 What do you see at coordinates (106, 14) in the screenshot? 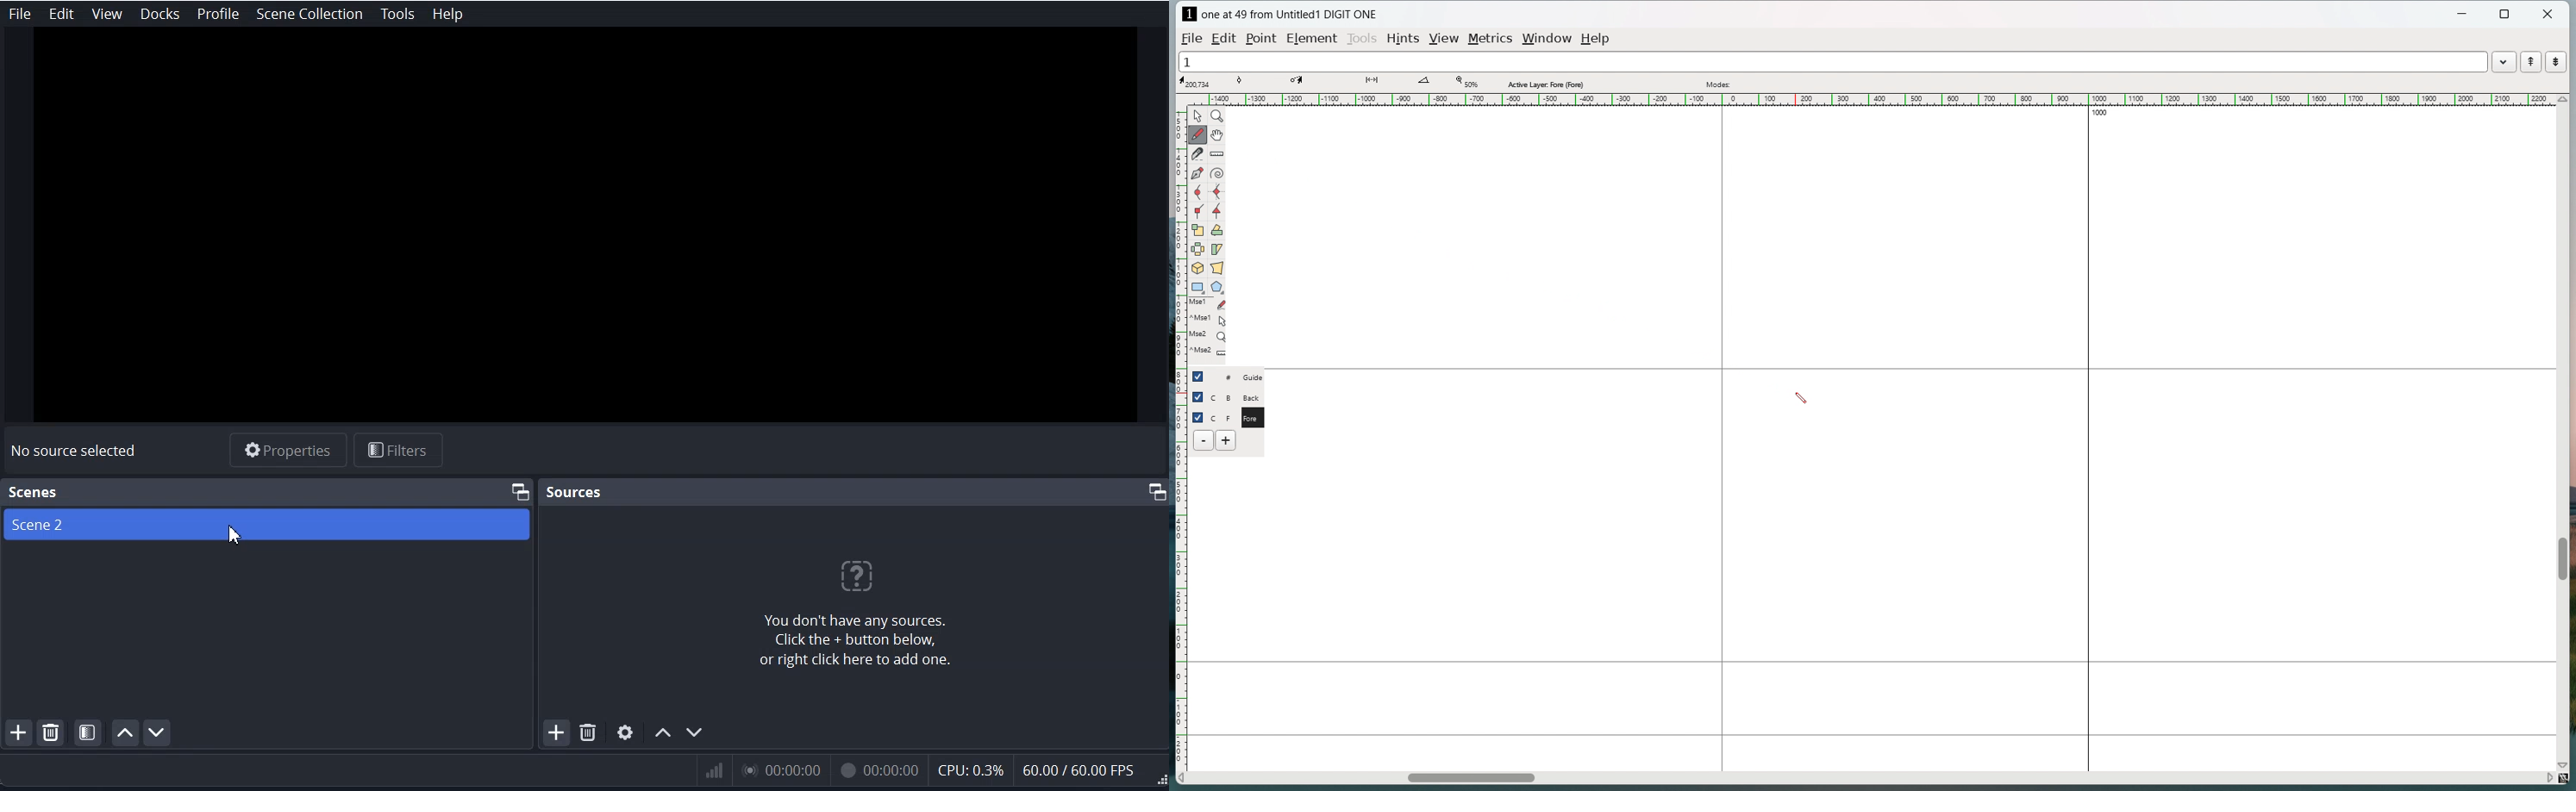
I see `View` at bounding box center [106, 14].